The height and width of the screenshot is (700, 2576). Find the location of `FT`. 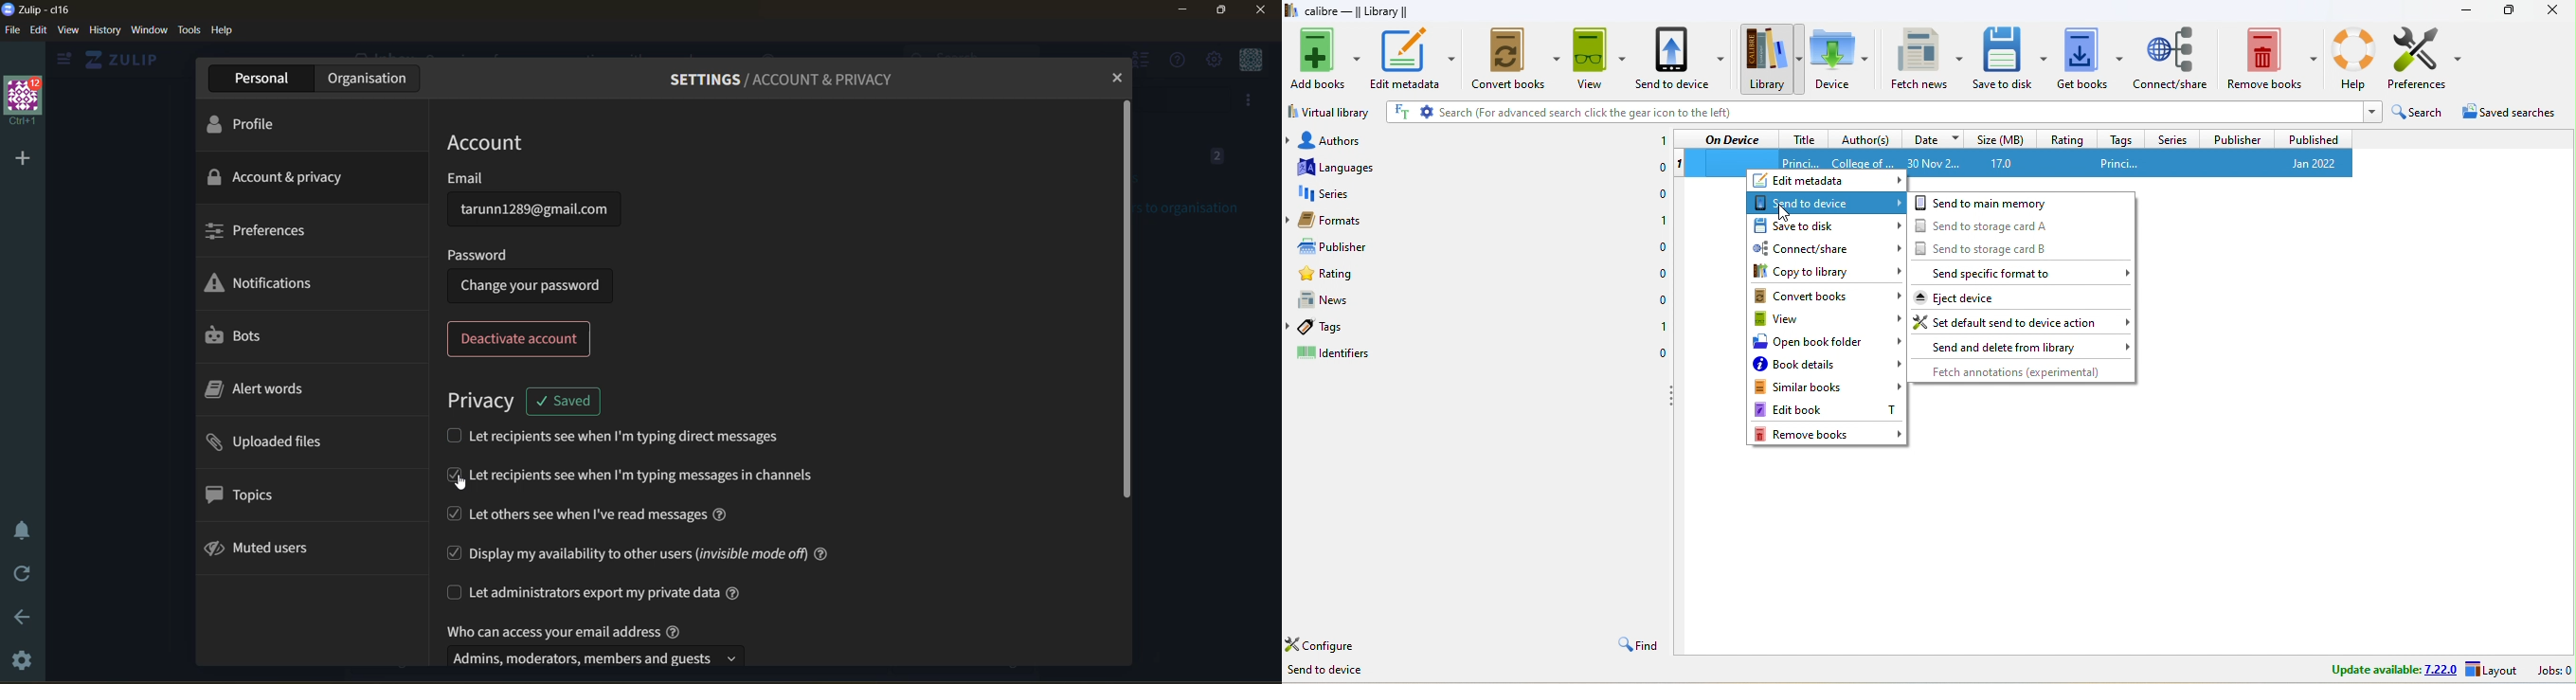

FT is located at coordinates (1400, 112).